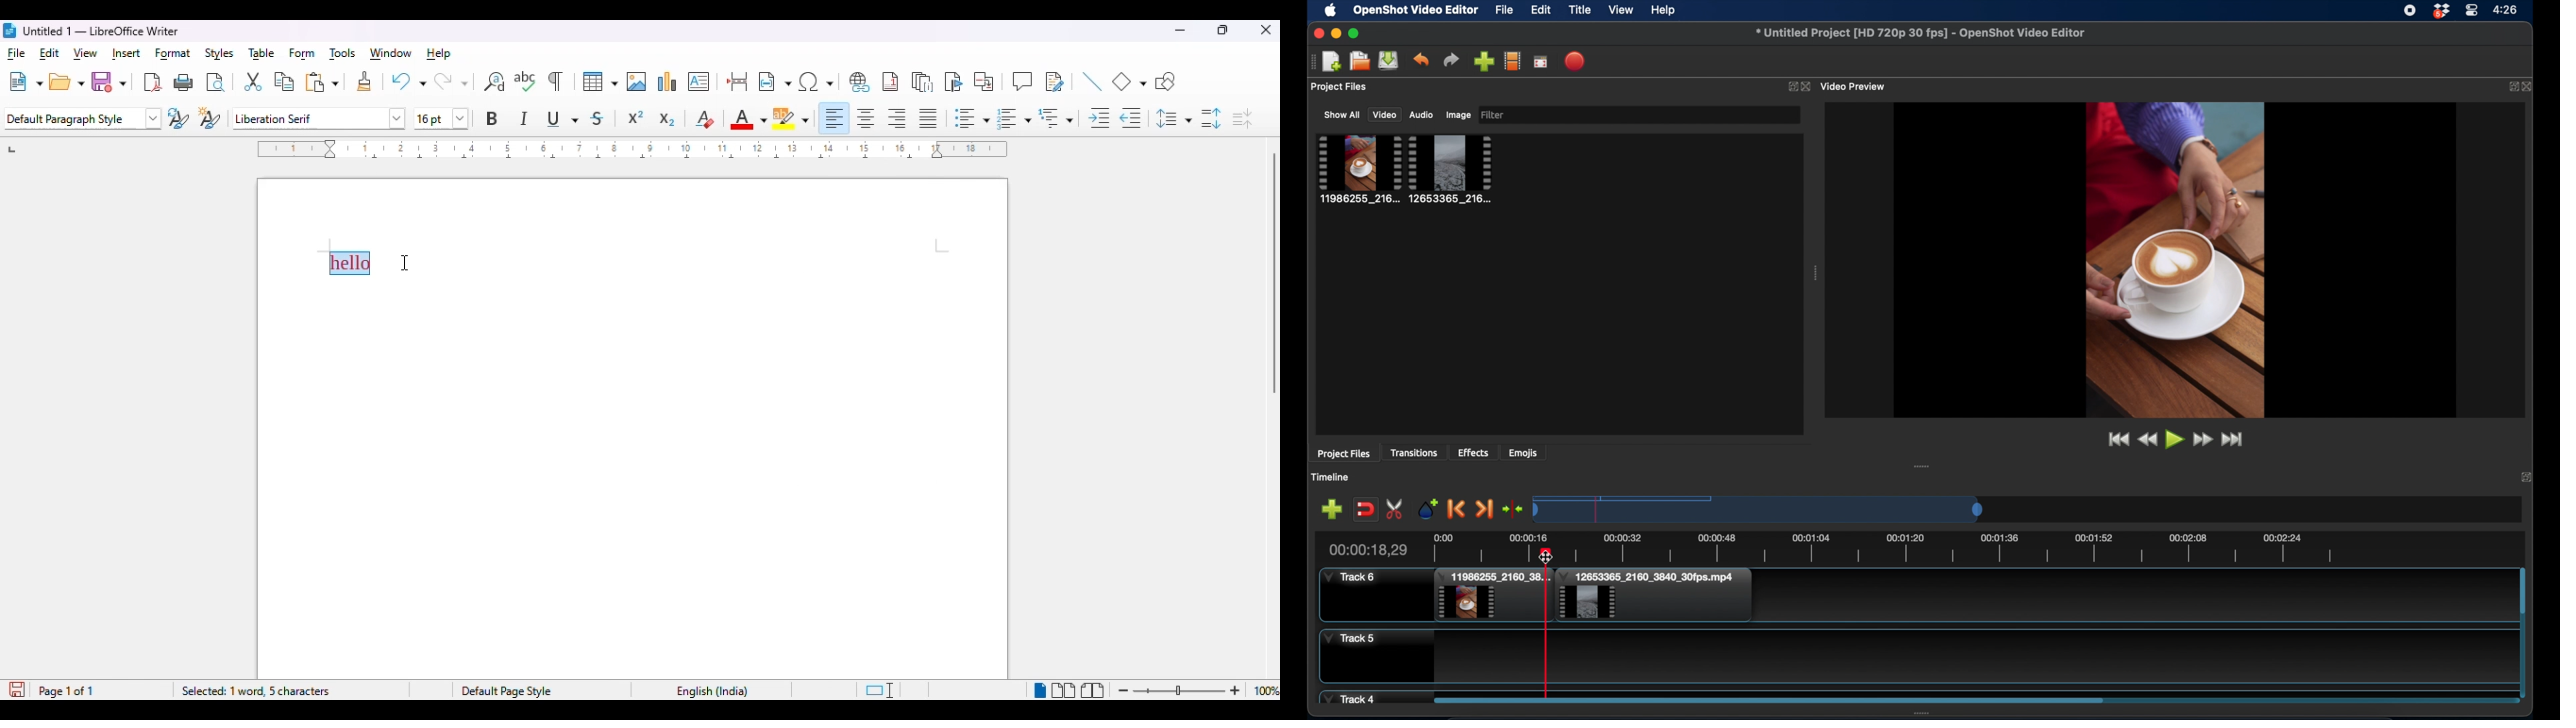 The height and width of the screenshot is (728, 2576). What do you see at coordinates (15, 53) in the screenshot?
I see `file` at bounding box center [15, 53].